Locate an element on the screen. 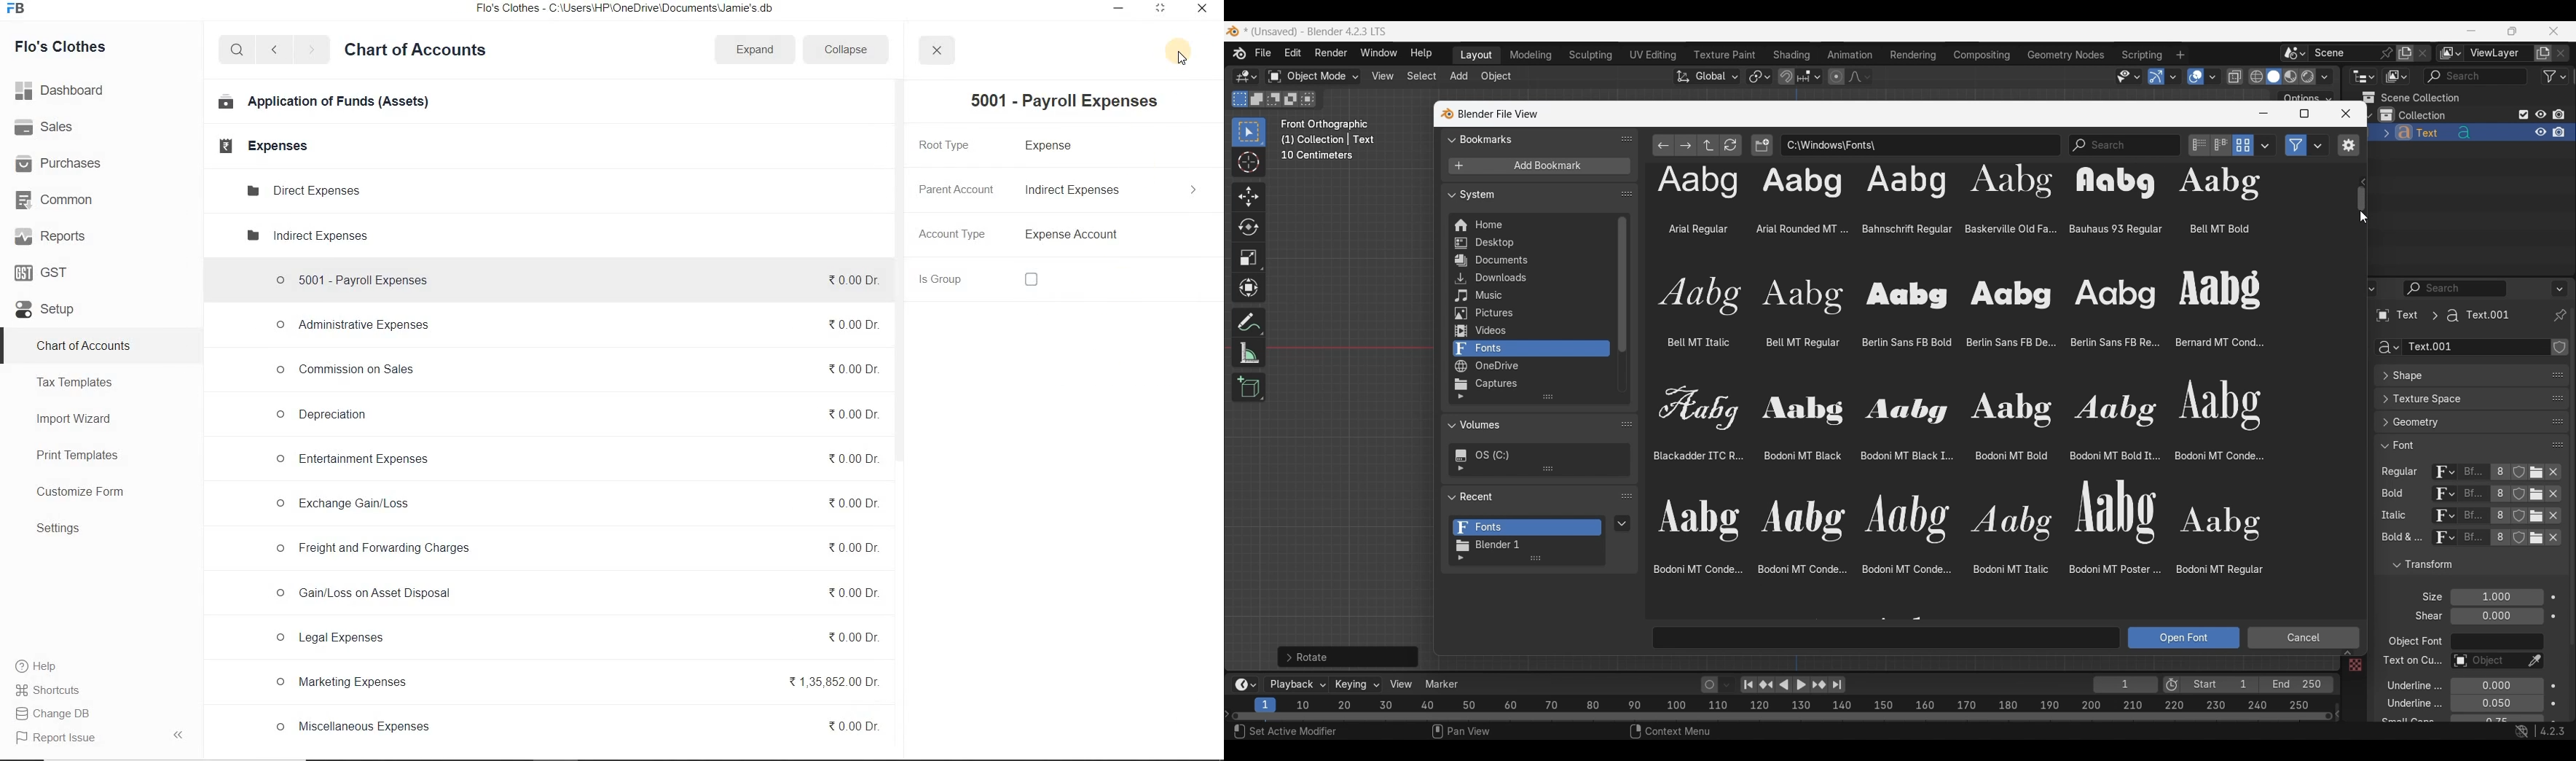  Purchases is located at coordinates (60, 164).